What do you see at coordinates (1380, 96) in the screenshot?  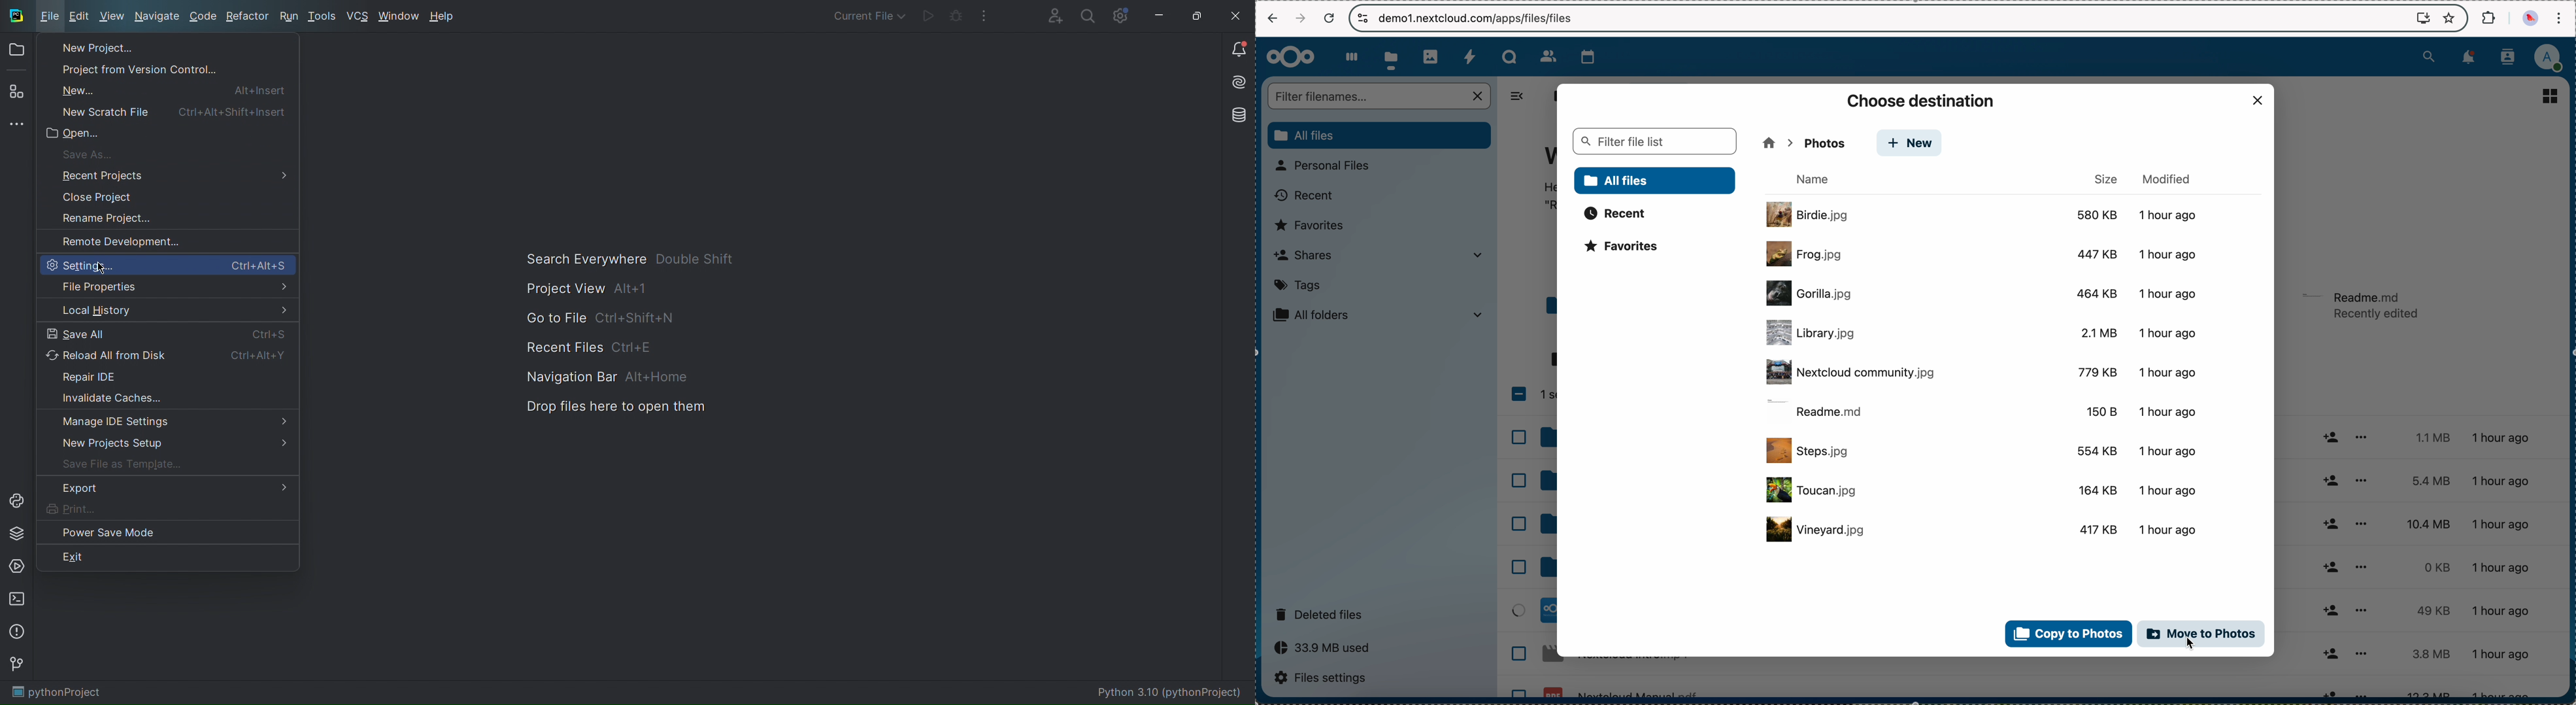 I see `search bar` at bounding box center [1380, 96].